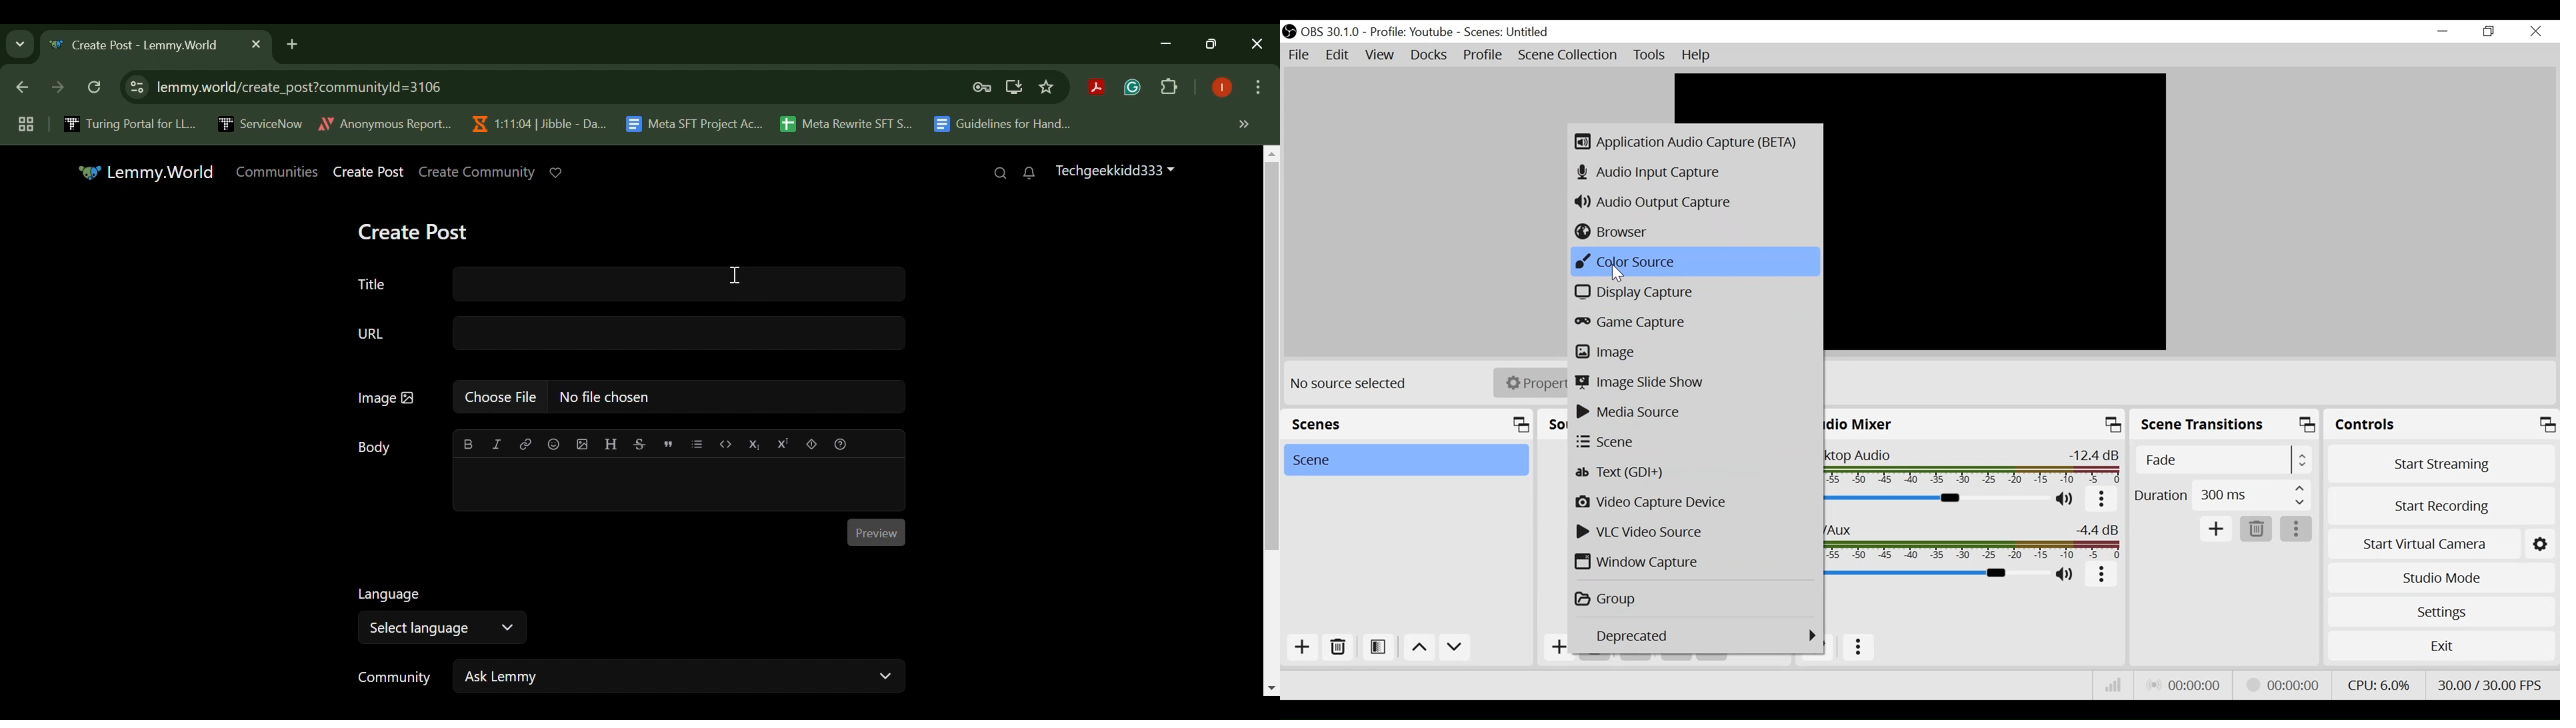 Image resolution: width=2576 pixels, height=728 pixels. What do you see at coordinates (2441, 578) in the screenshot?
I see `Studio Mode` at bounding box center [2441, 578].